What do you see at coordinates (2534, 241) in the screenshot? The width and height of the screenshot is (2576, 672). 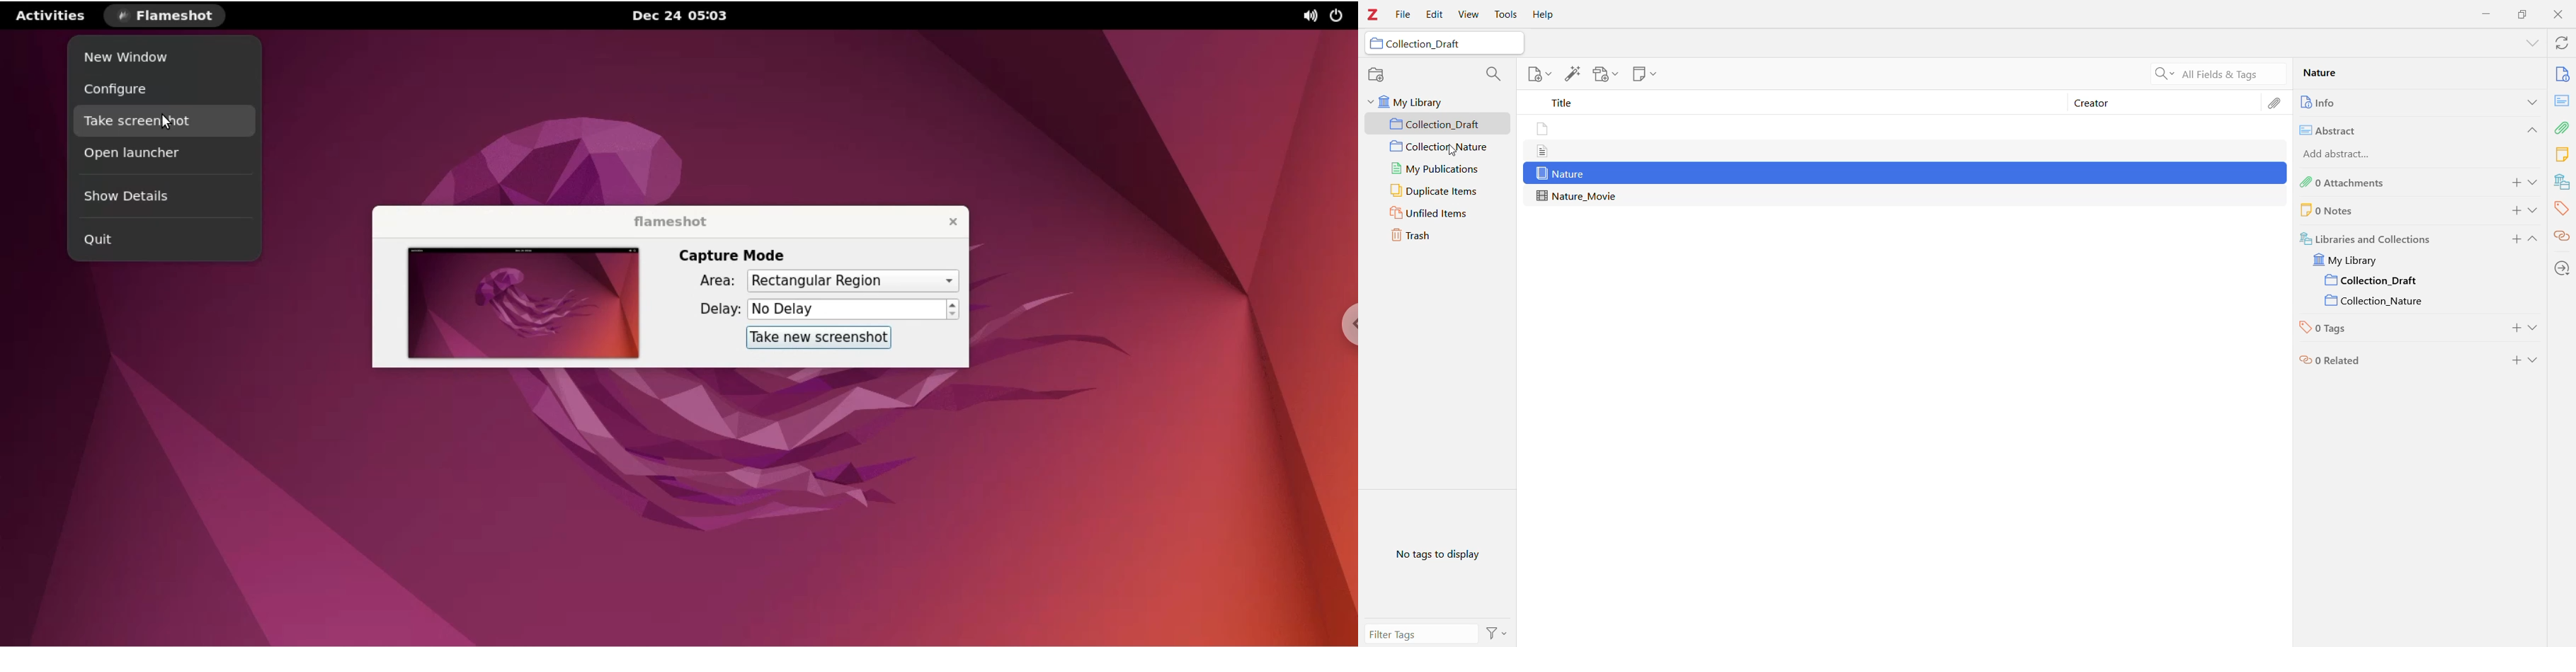 I see `Expand Section` at bounding box center [2534, 241].